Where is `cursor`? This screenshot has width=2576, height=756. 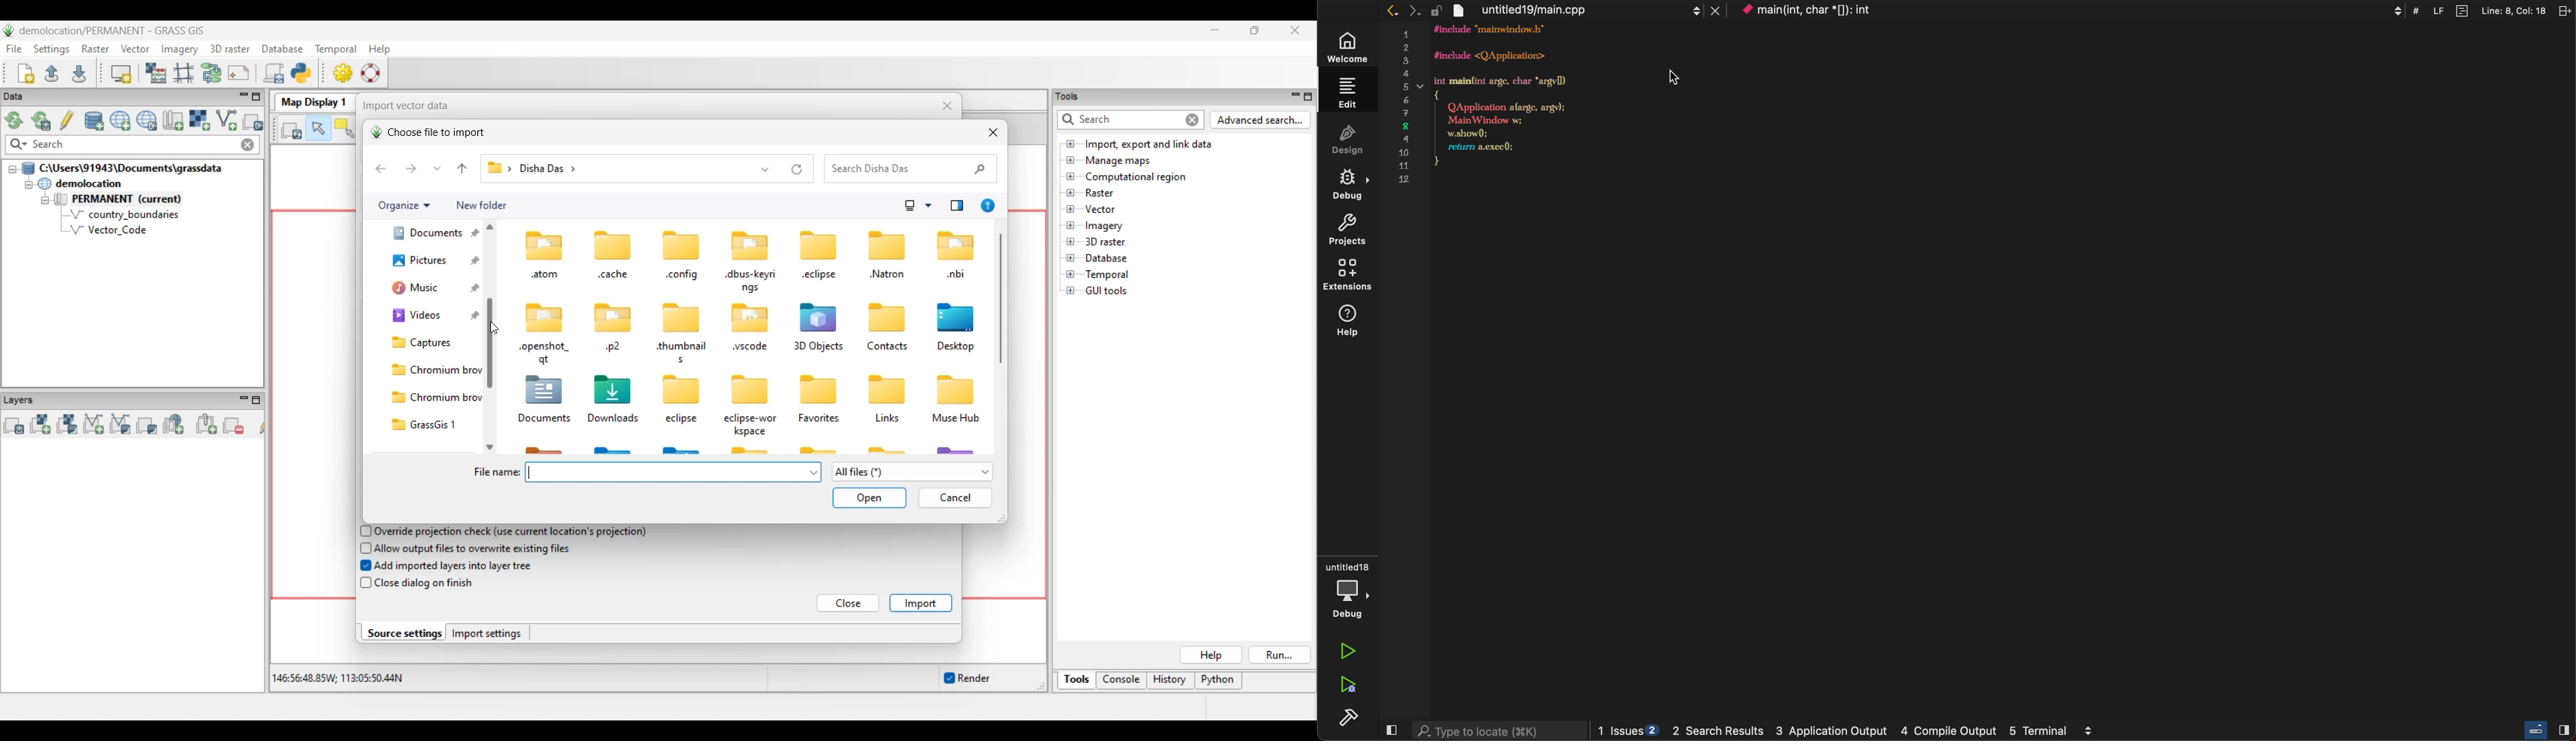 cursor is located at coordinates (1670, 76).